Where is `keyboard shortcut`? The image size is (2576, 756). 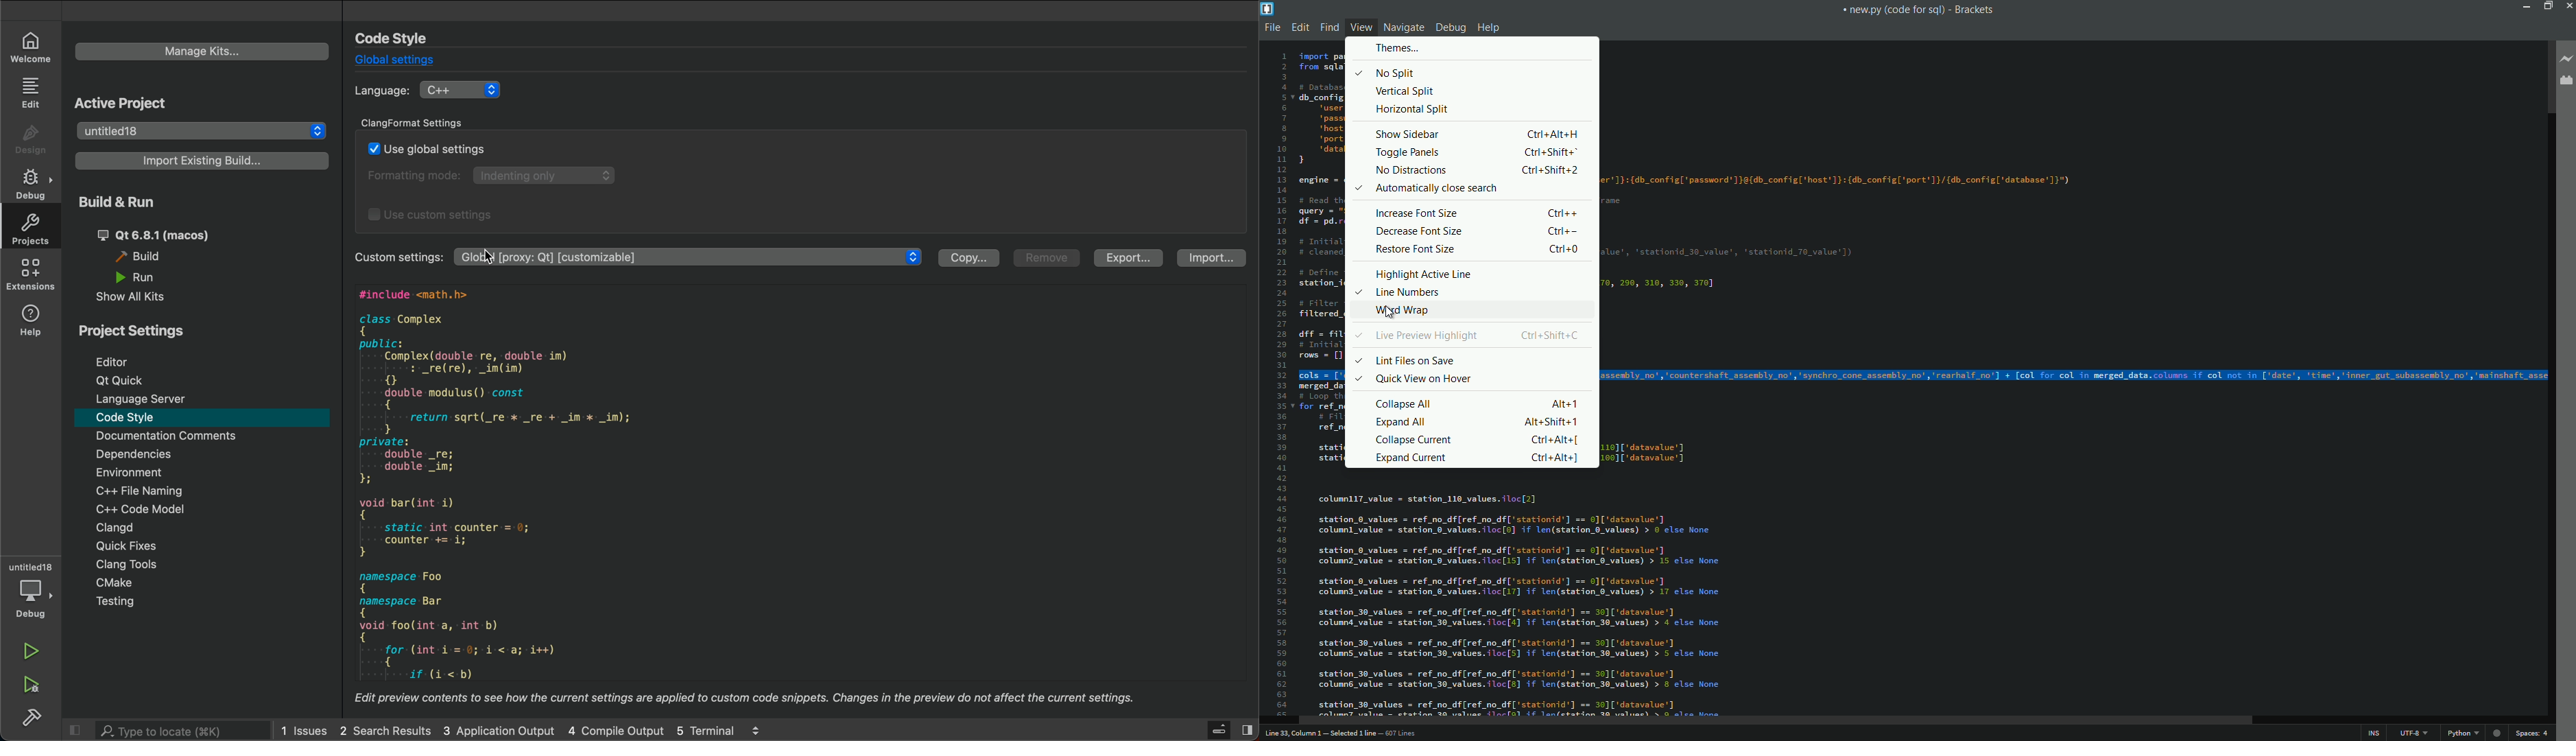
keyboard shortcut is located at coordinates (1553, 152).